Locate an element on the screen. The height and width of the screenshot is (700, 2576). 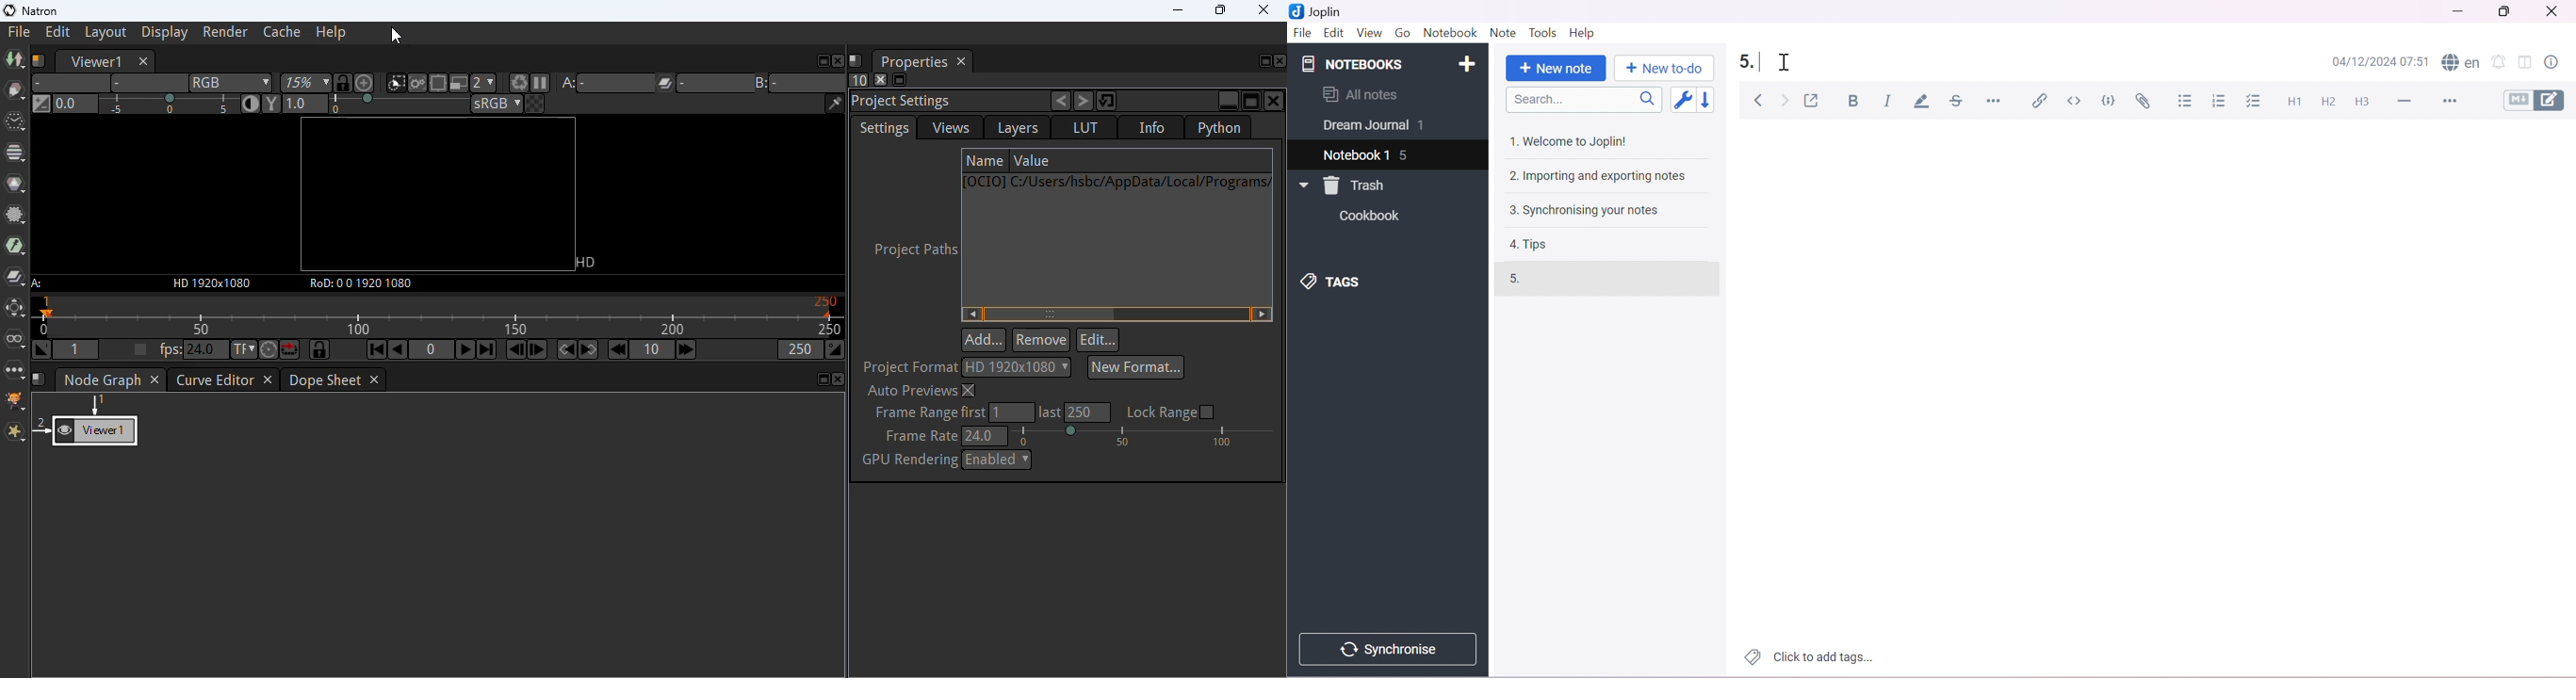
NOTEBOOKS is located at coordinates (1351, 65).